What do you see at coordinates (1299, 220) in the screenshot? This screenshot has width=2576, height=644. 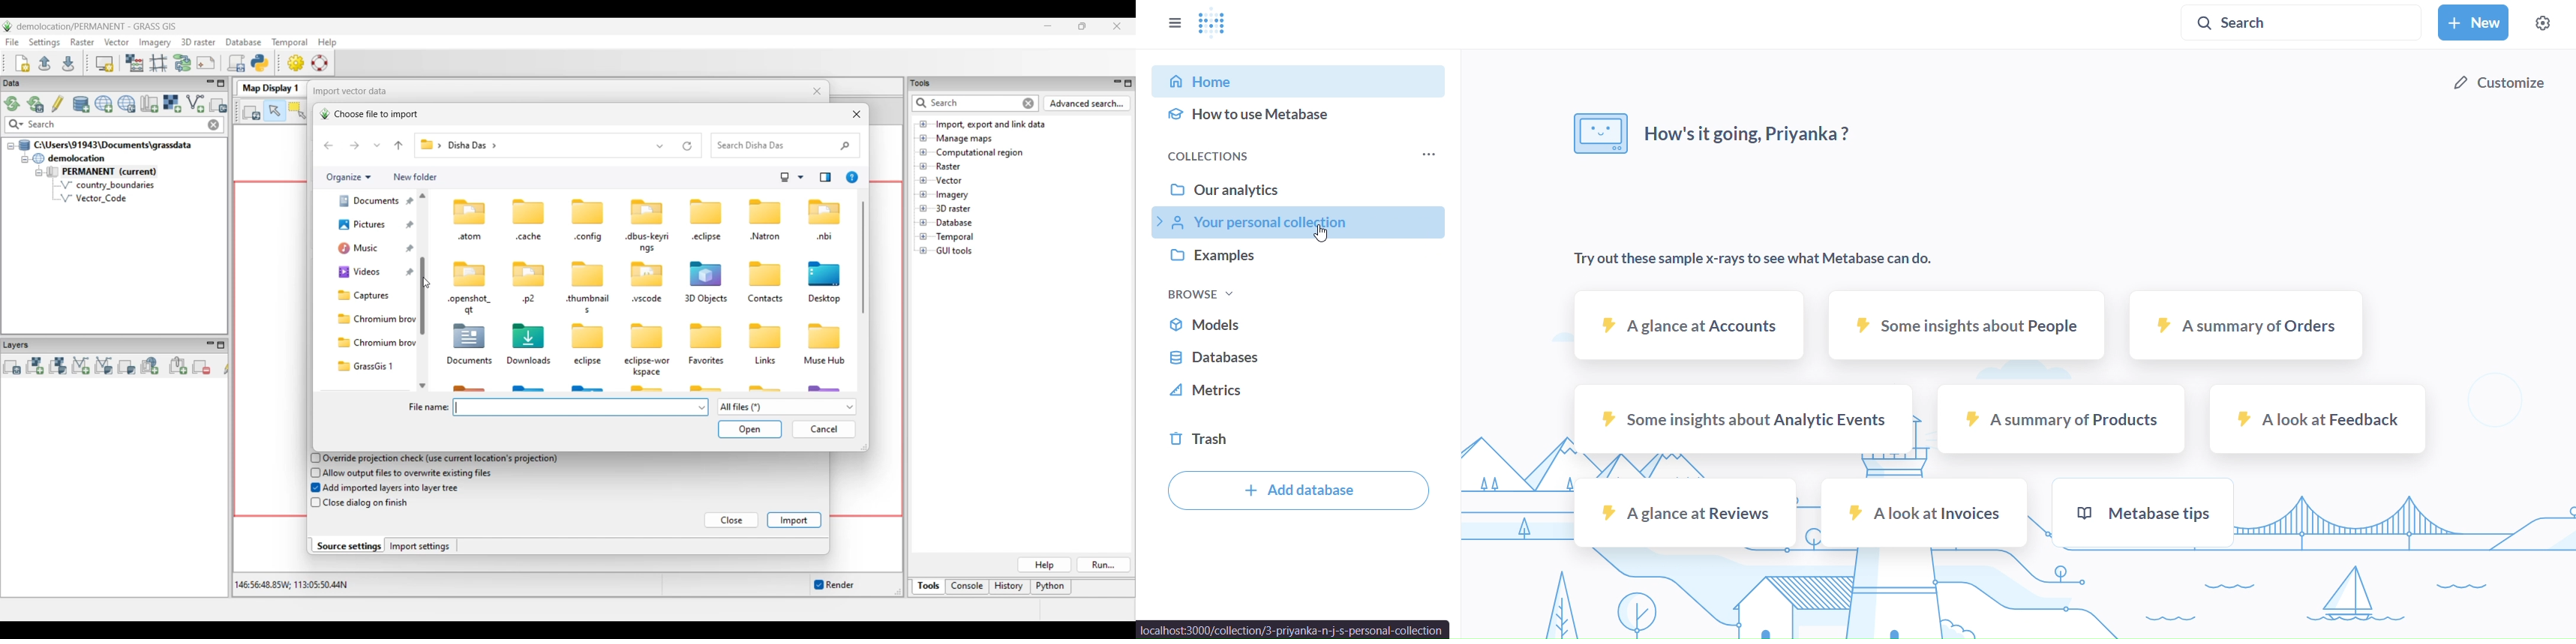 I see `your persona collection` at bounding box center [1299, 220].